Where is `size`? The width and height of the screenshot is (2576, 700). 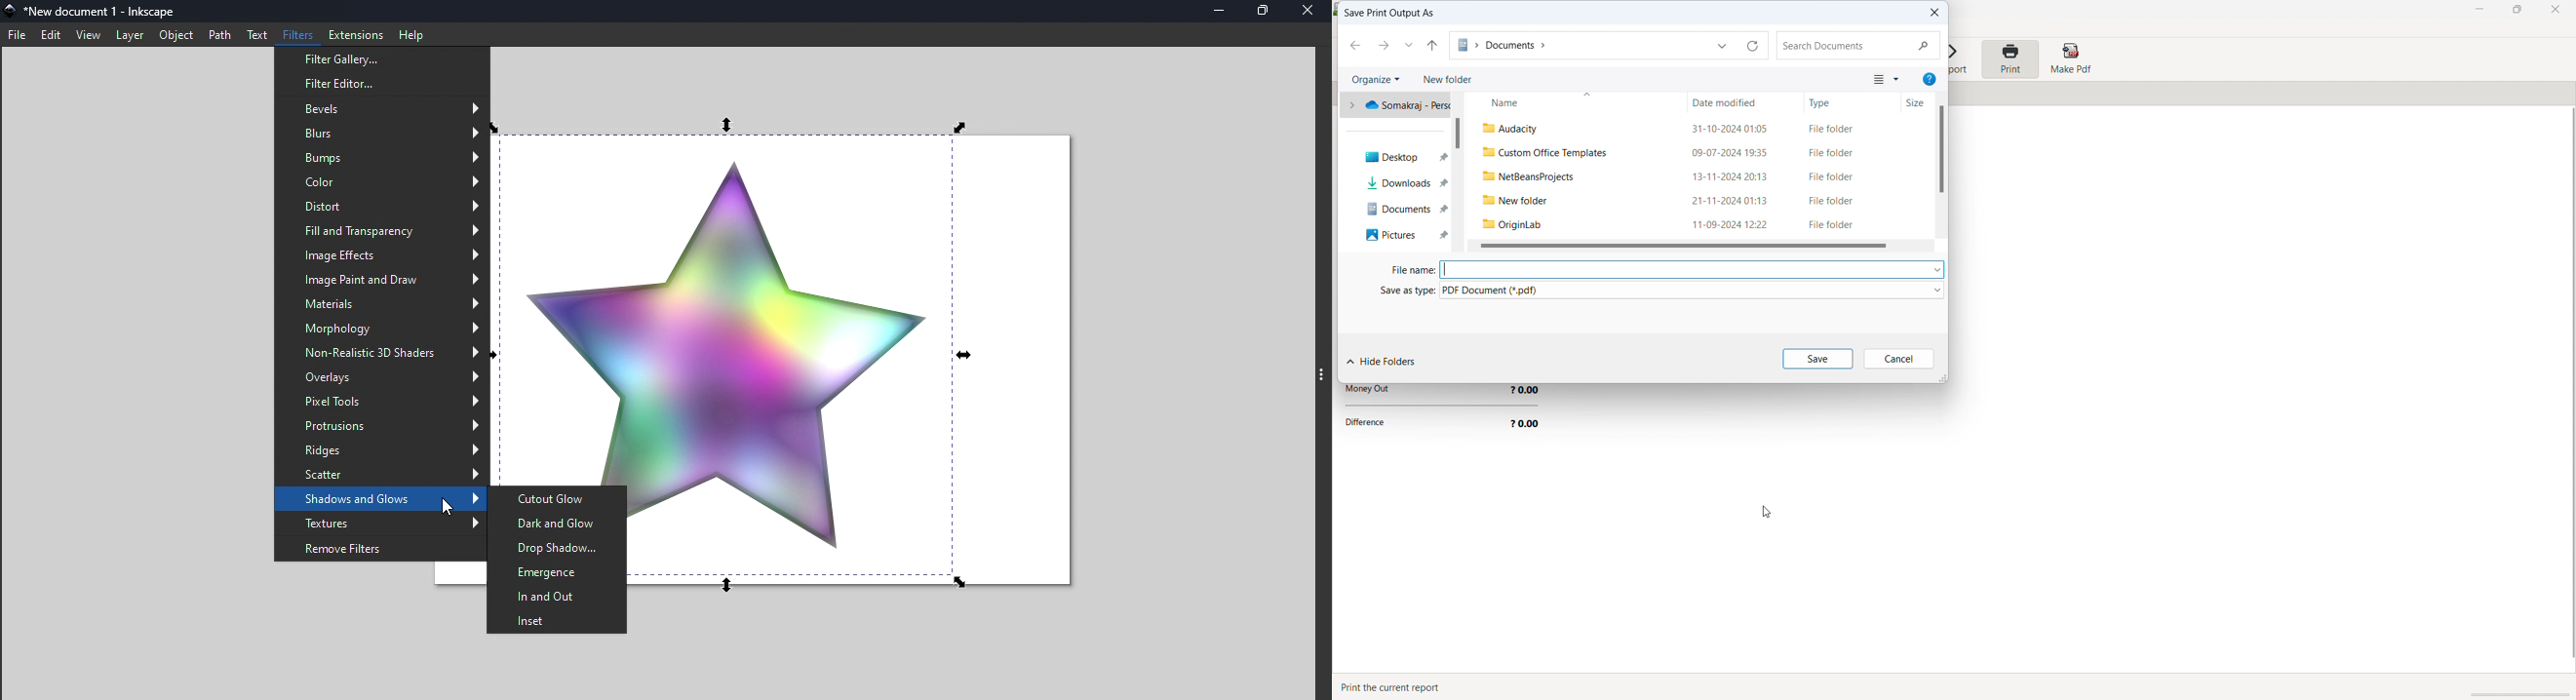 size is located at coordinates (1907, 104).